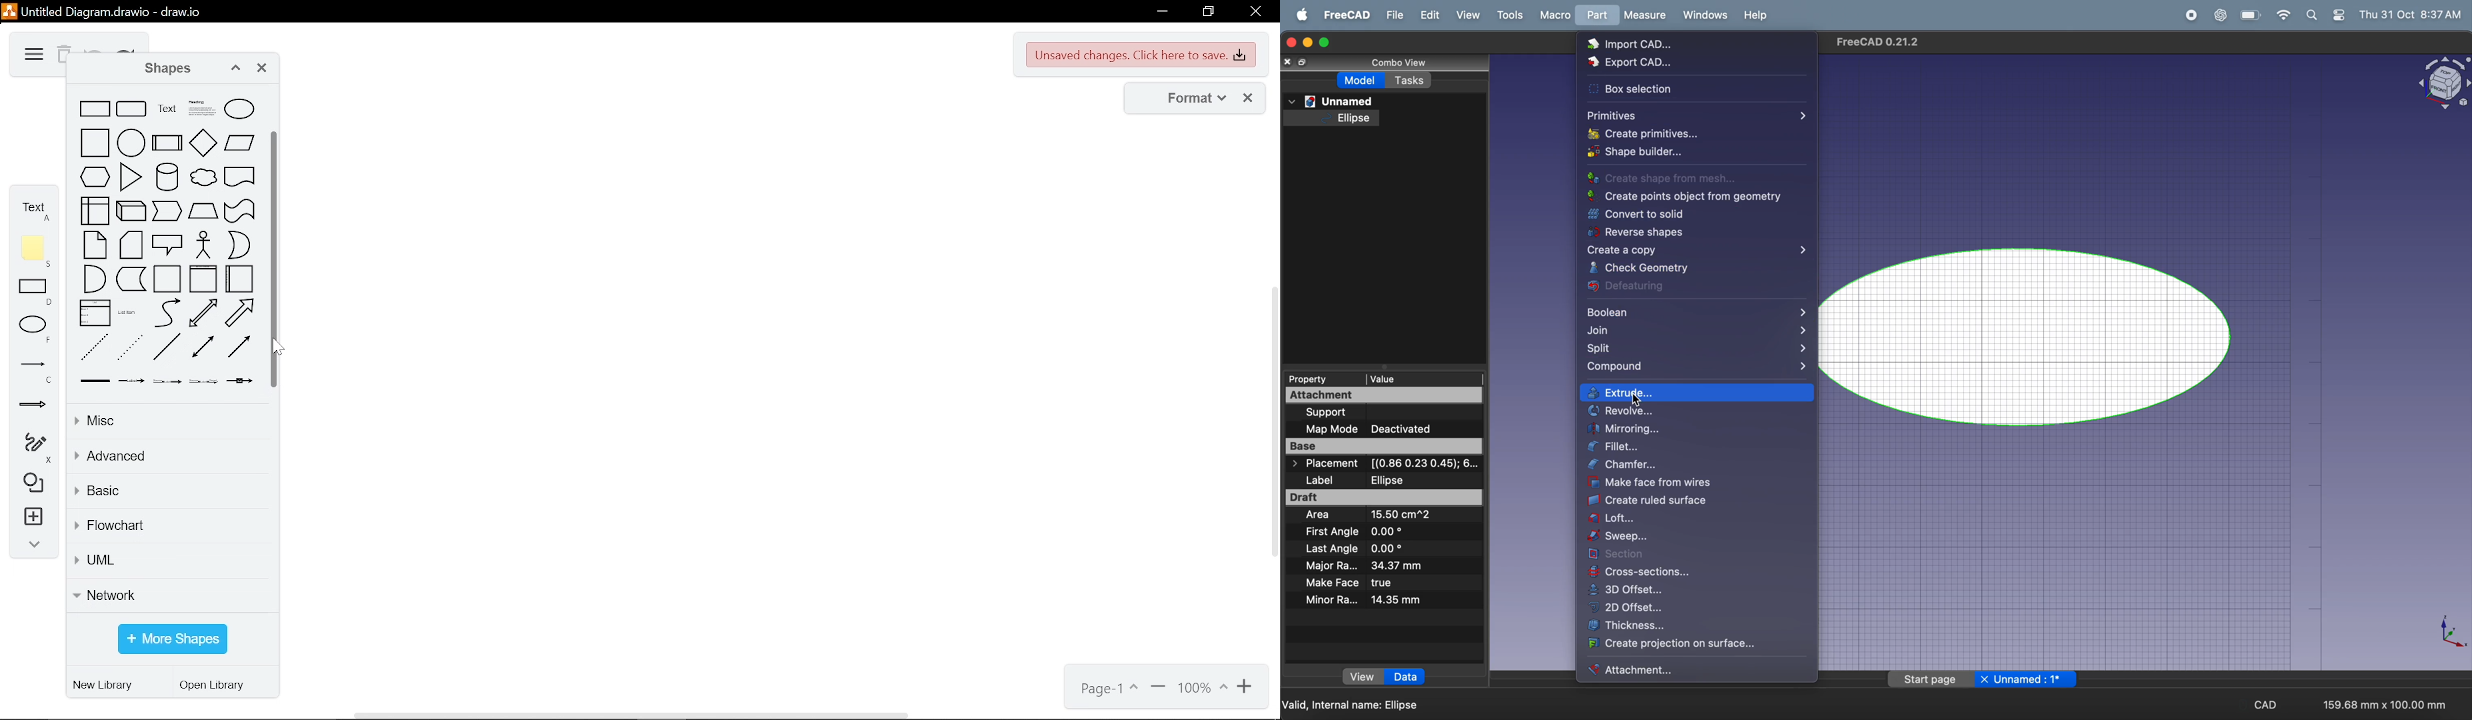 This screenshot has width=2492, height=728. Describe the element at coordinates (1415, 83) in the screenshot. I see `tasks` at that location.